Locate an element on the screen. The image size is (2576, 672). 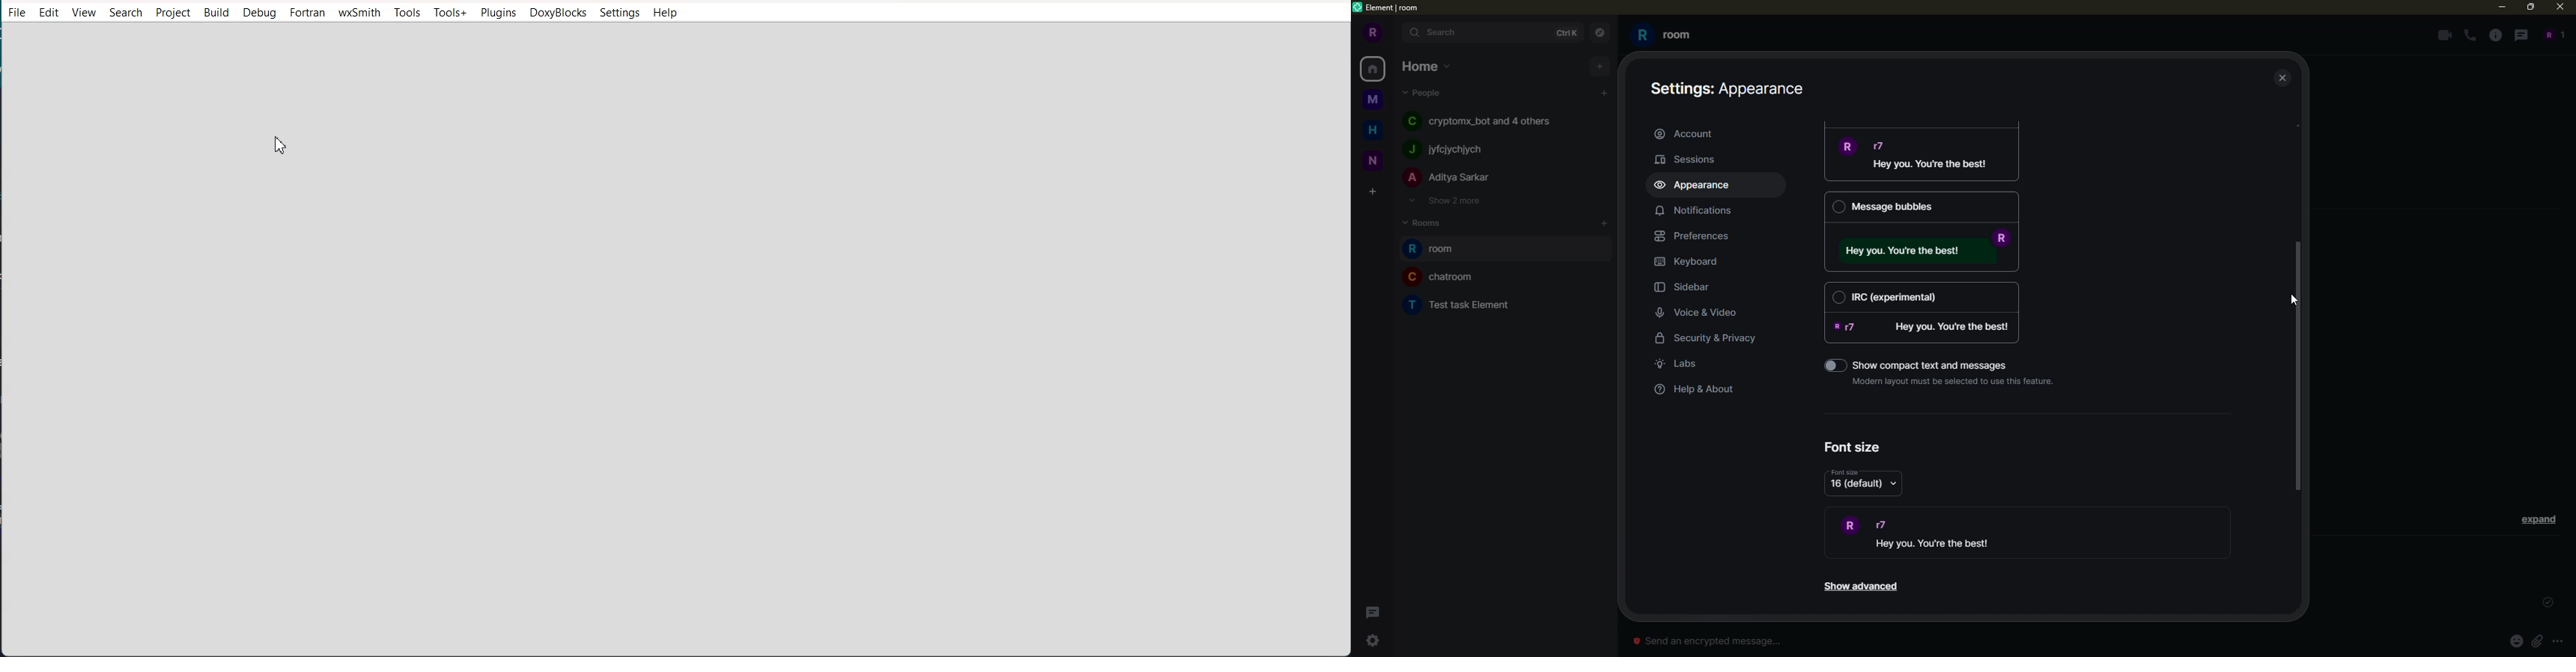
Project is located at coordinates (172, 13).